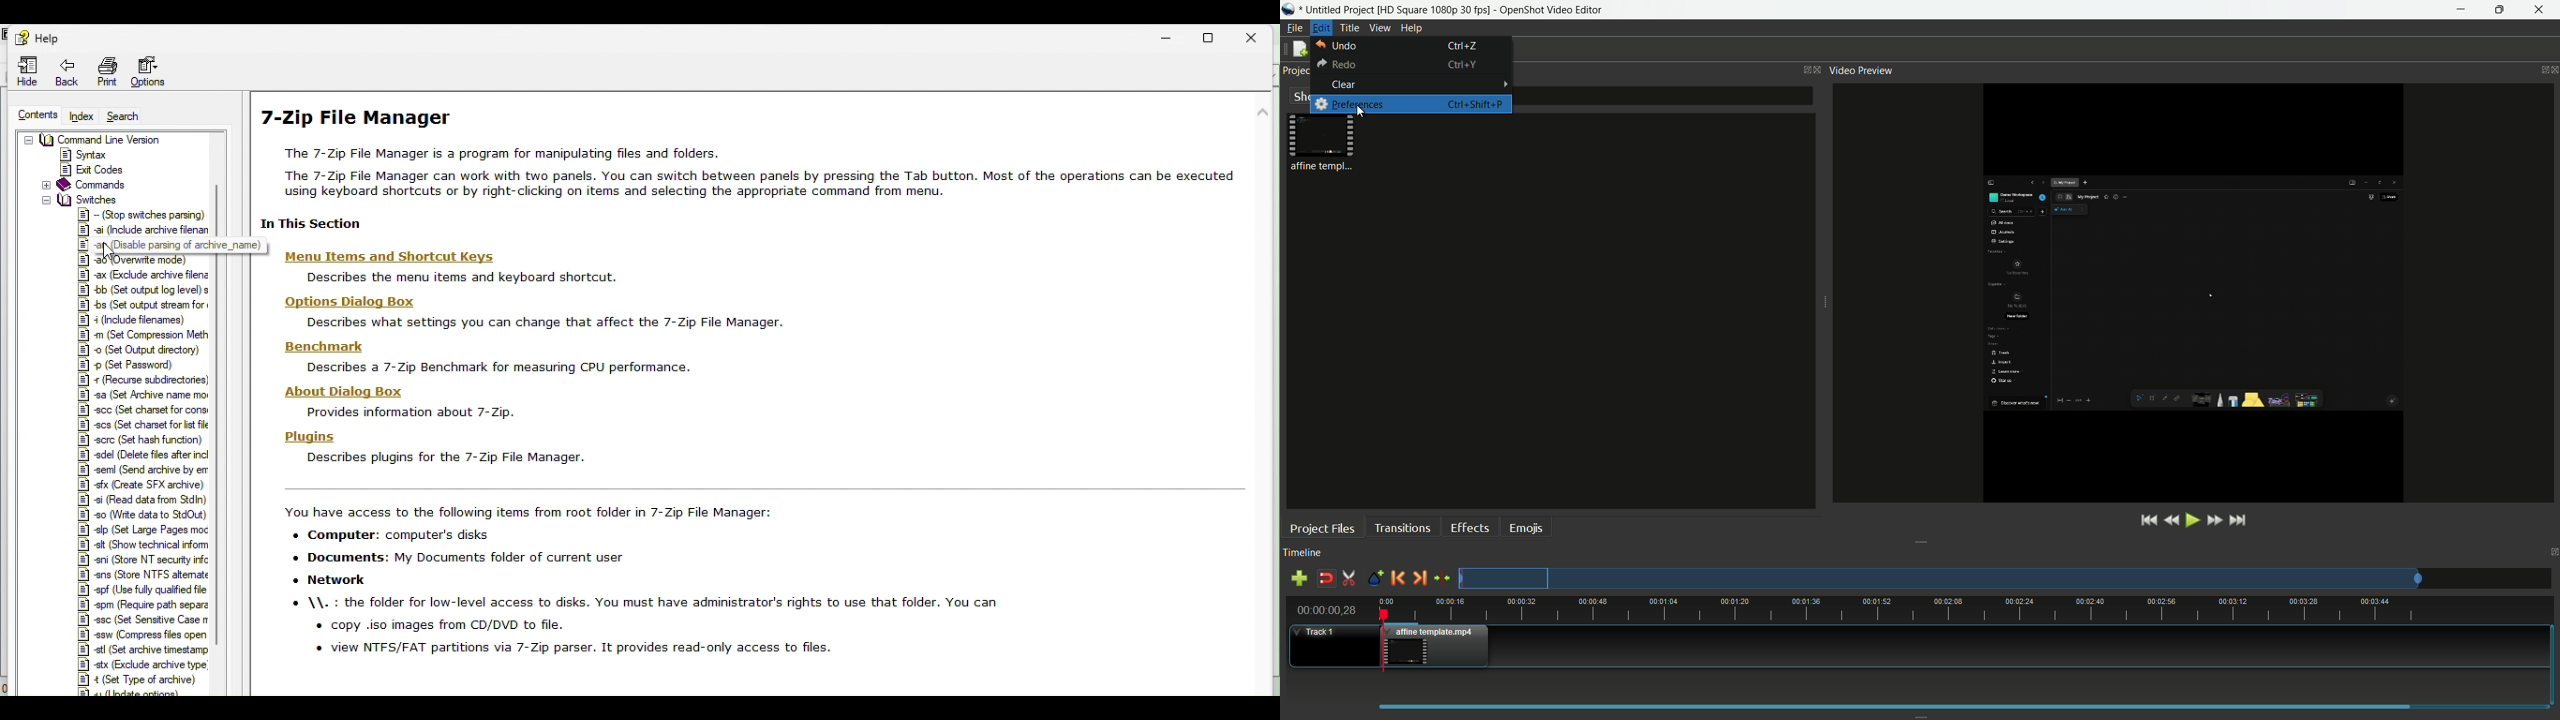 Image resolution: width=2576 pixels, height=728 pixels. Describe the element at coordinates (142, 409) in the screenshot. I see `|B] ecc (Set charset for cons` at that location.